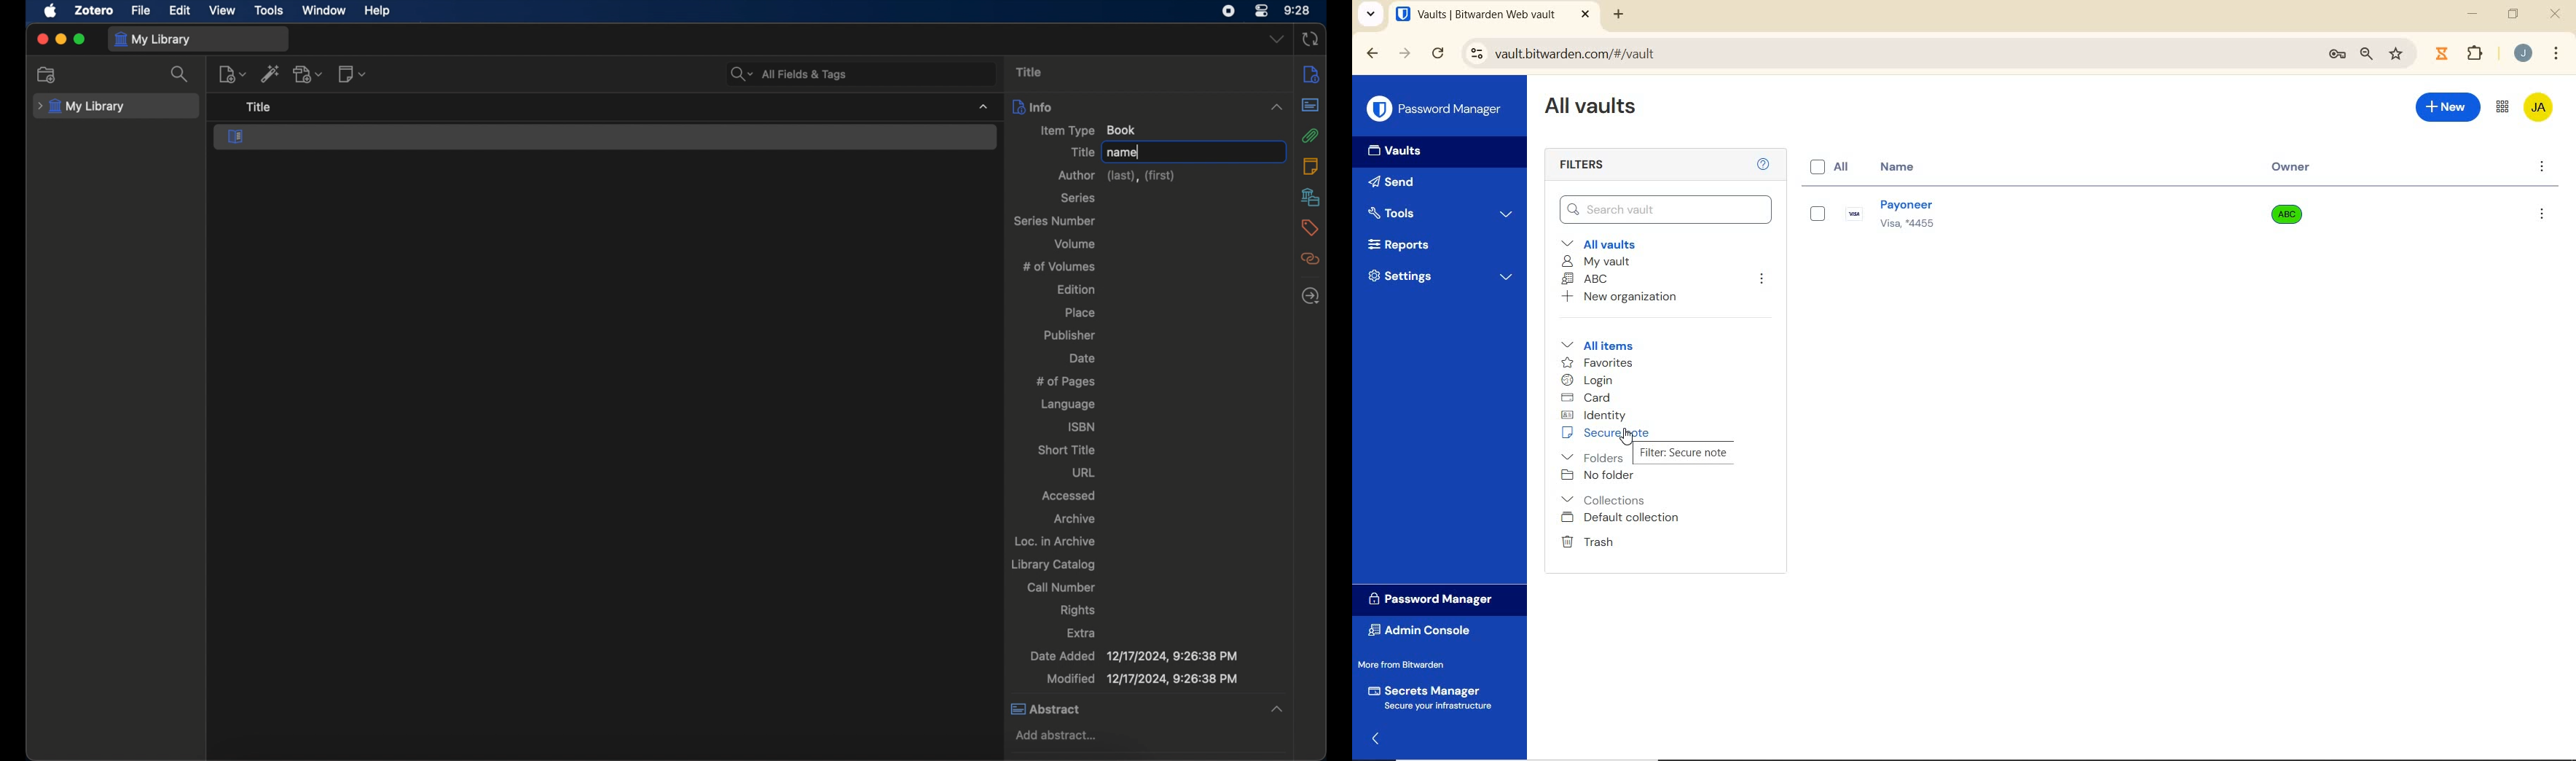 The width and height of the screenshot is (2576, 784). What do you see at coordinates (1439, 276) in the screenshot?
I see `Settings` at bounding box center [1439, 276].